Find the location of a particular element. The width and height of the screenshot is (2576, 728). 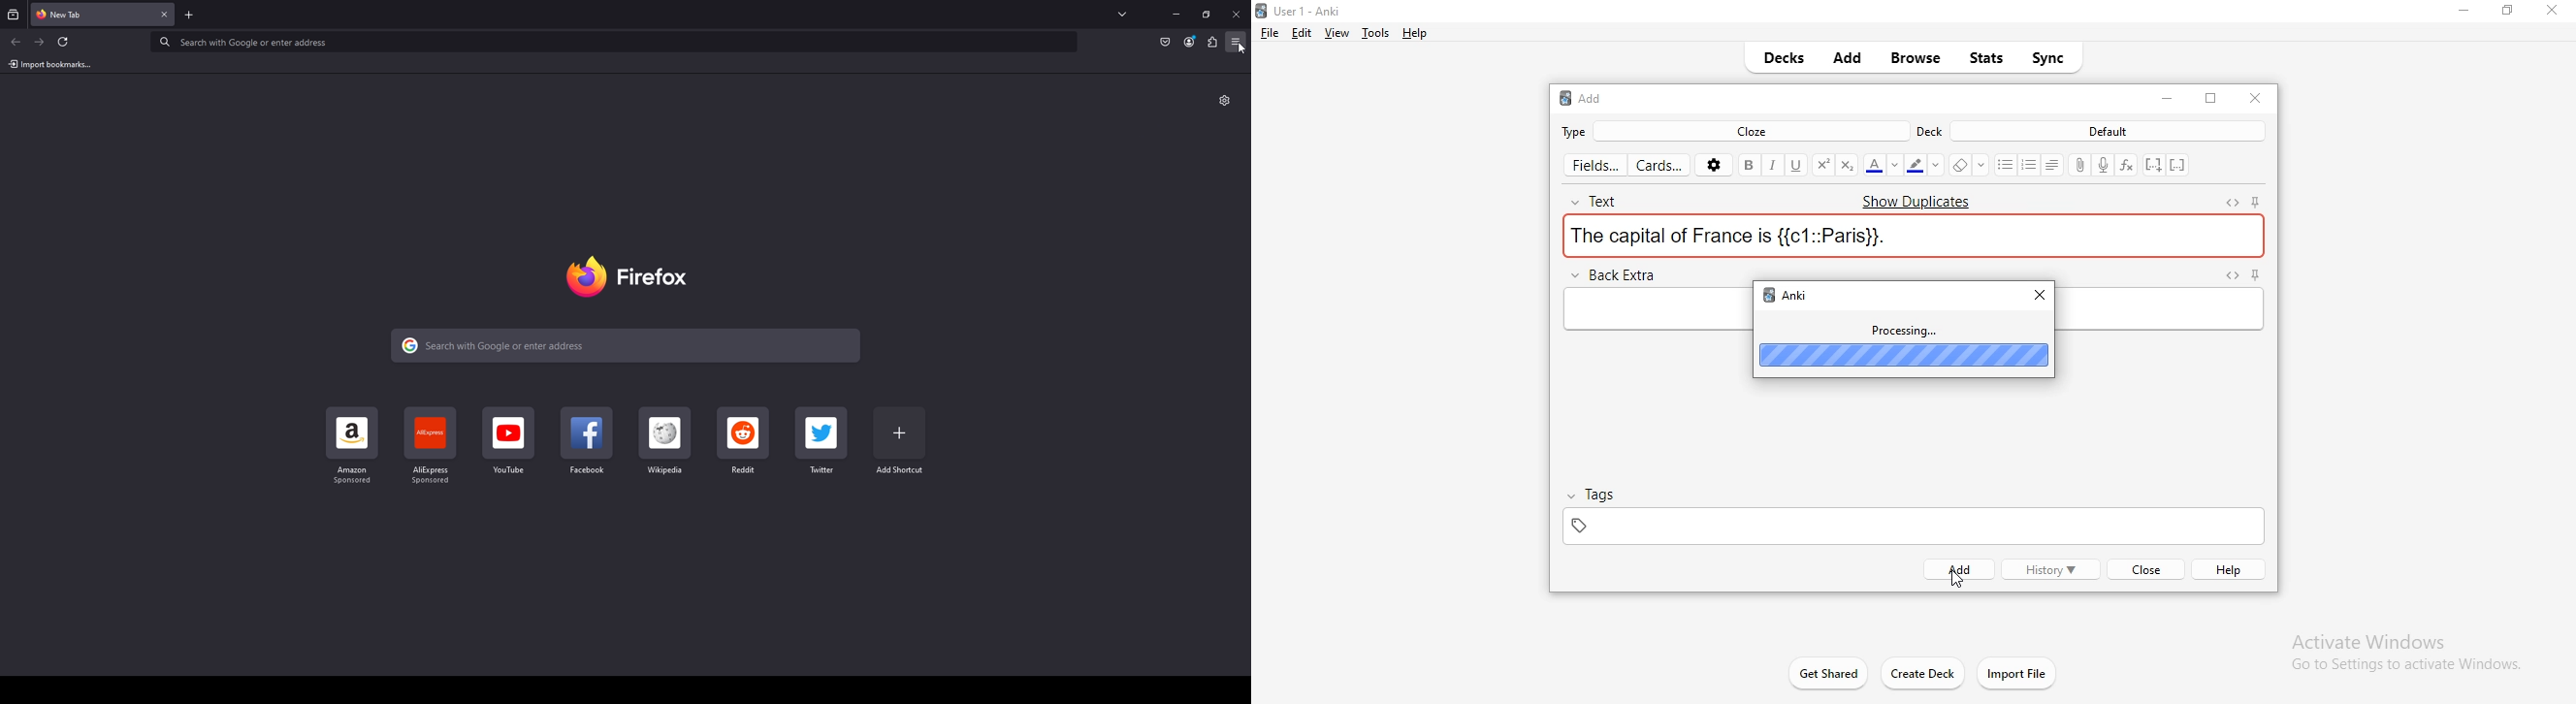

Get Shared is located at coordinates (1817, 671).